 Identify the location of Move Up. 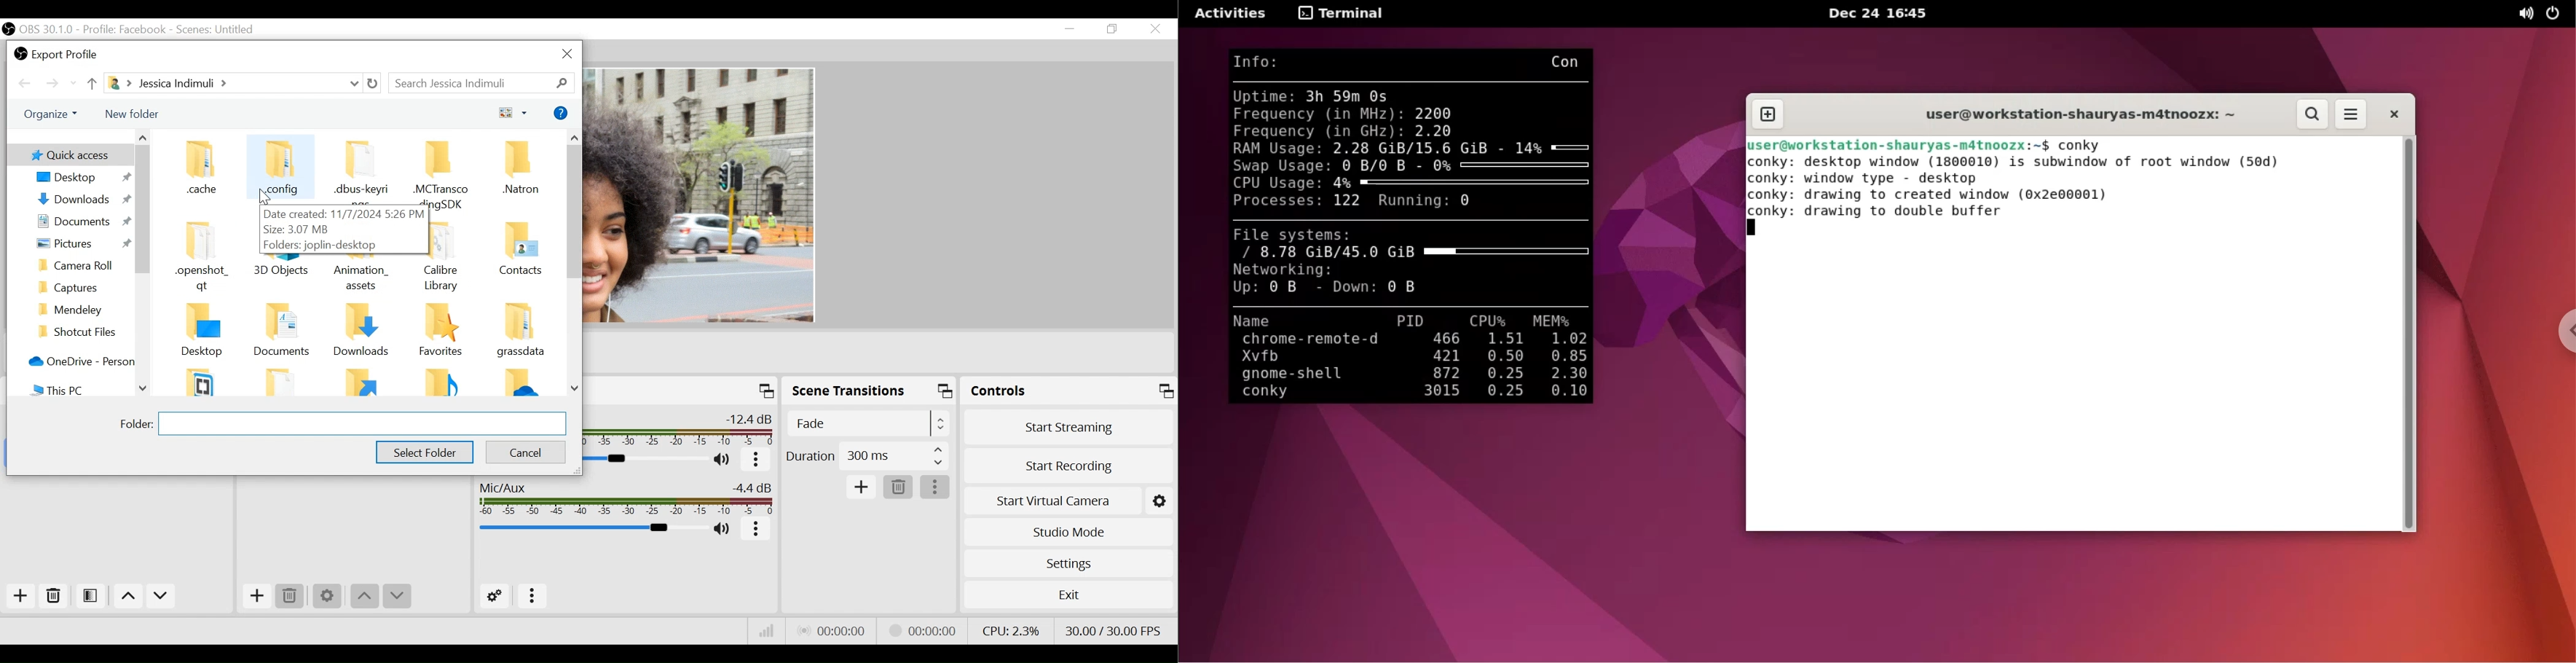
(364, 598).